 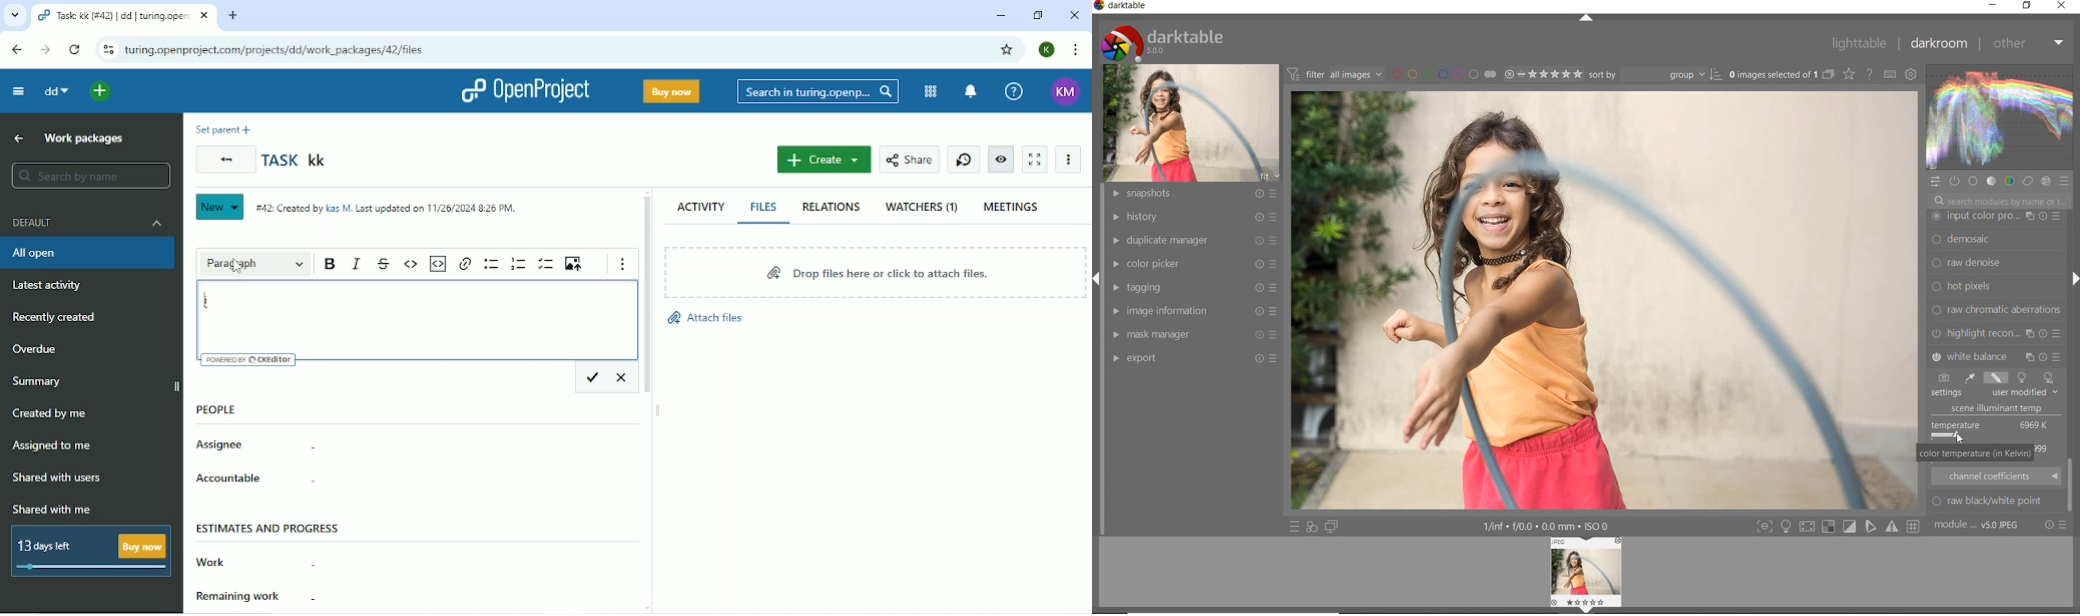 I want to click on Relations, so click(x=830, y=206).